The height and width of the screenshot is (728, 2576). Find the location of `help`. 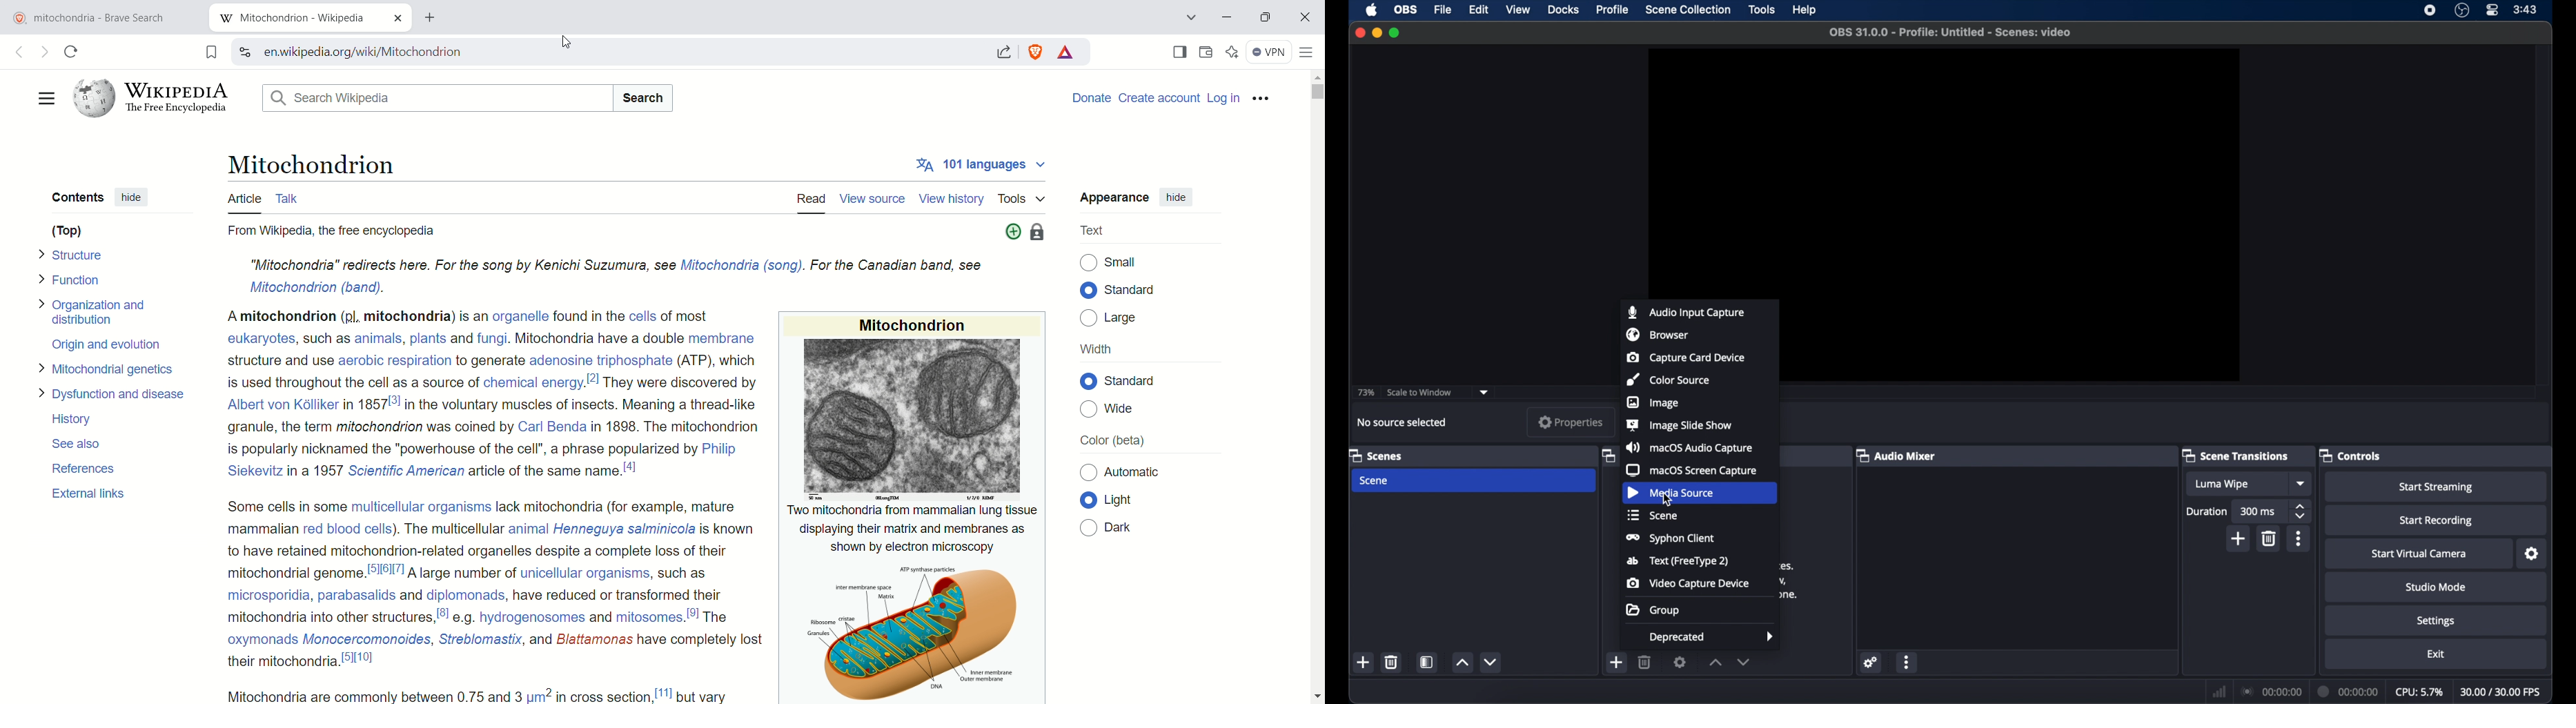

help is located at coordinates (1806, 10).